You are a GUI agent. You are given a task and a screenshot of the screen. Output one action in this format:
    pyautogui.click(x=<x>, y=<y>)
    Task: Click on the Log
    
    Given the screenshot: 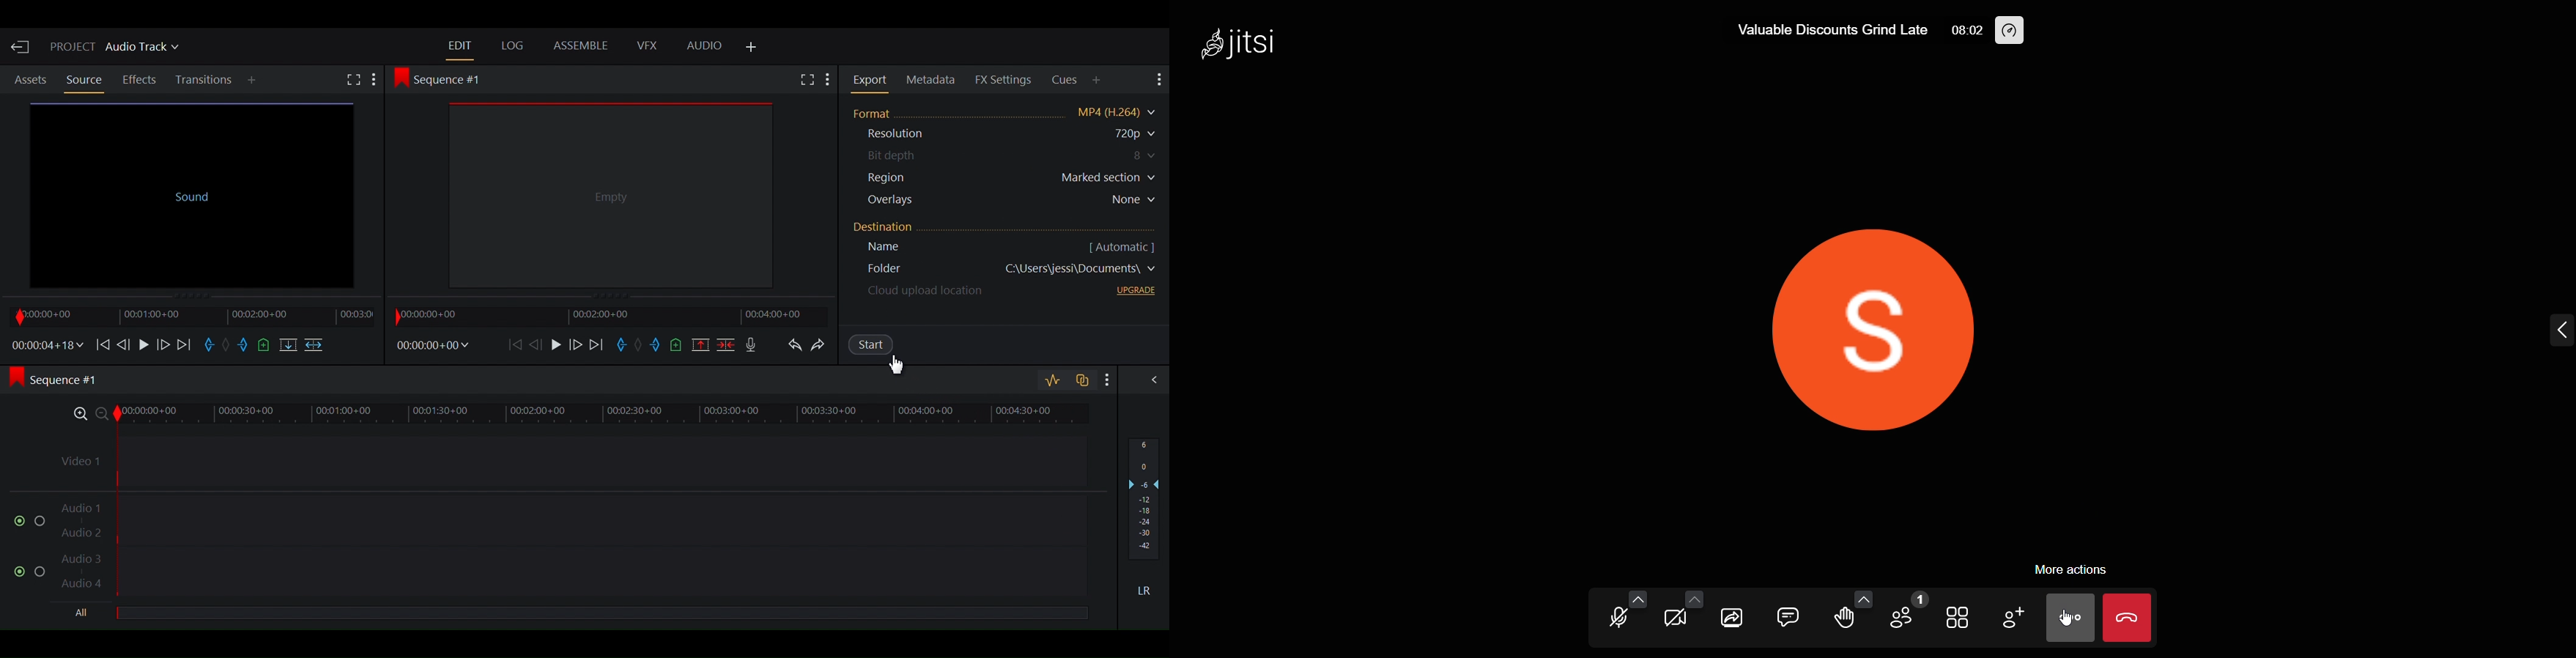 What is the action you would take?
    pyautogui.click(x=514, y=46)
    